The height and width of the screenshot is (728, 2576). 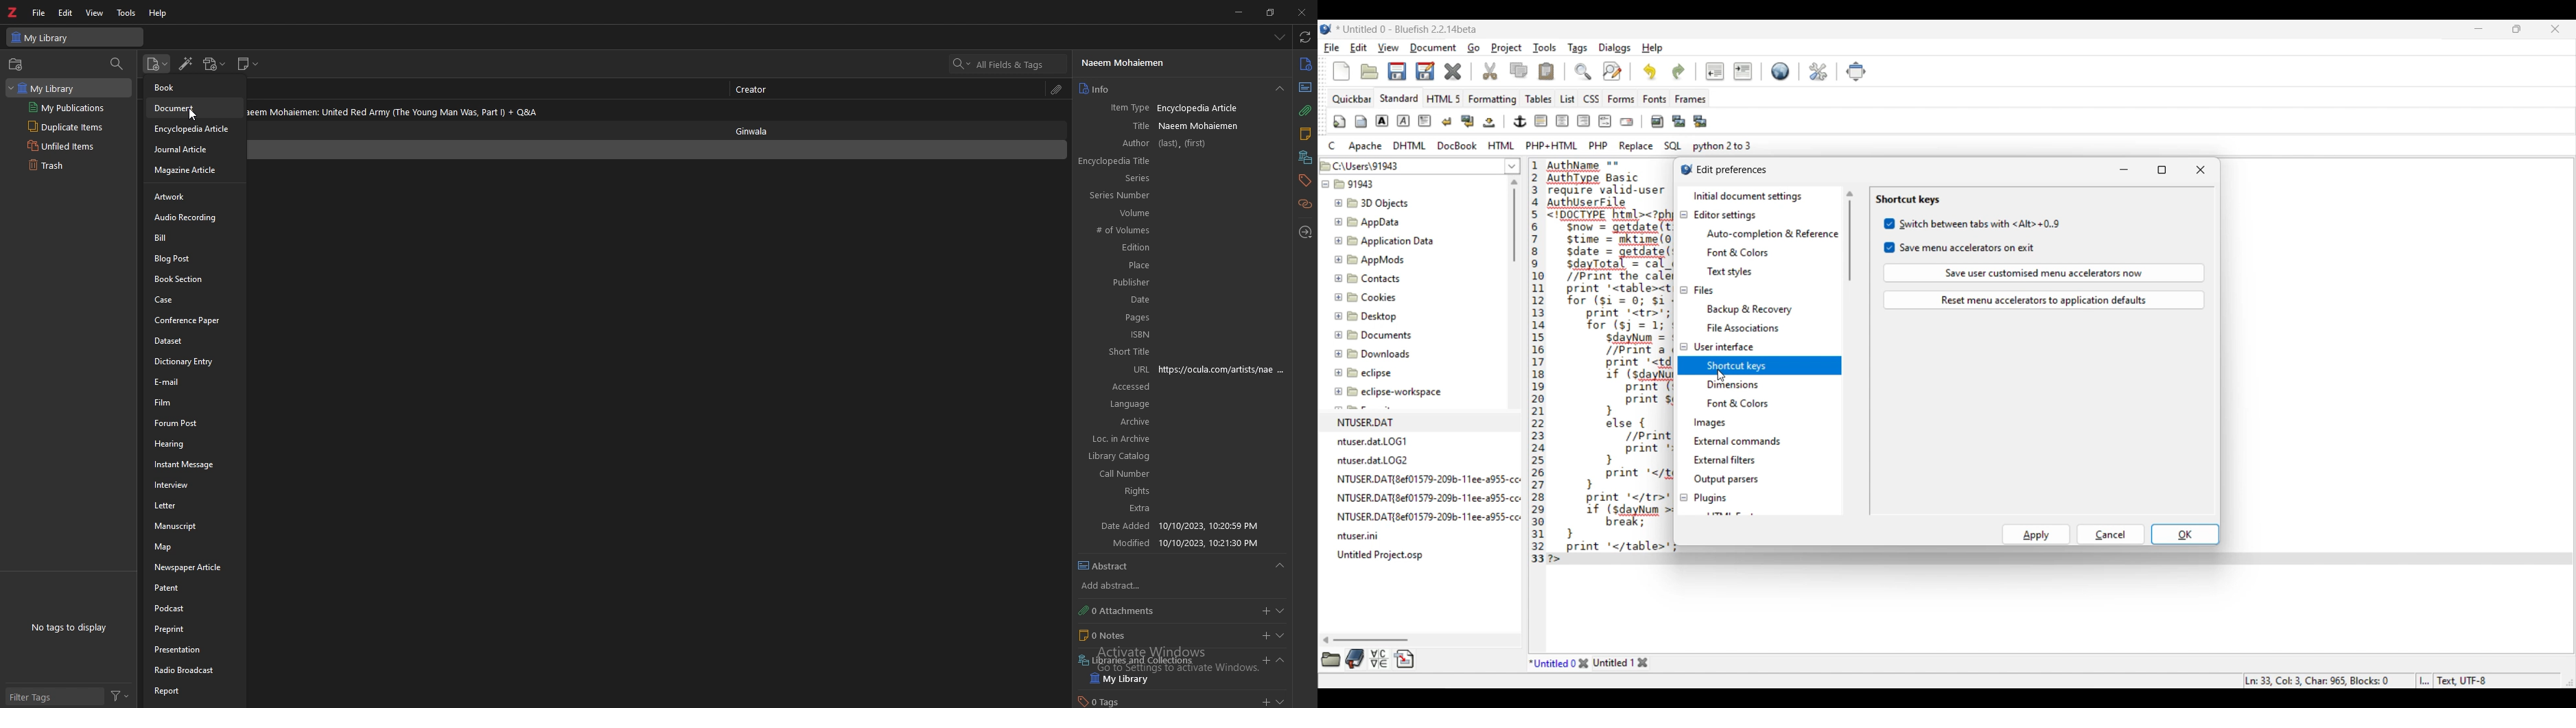 What do you see at coordinates (1725, 215) in the screenshot?
I see `Editor settings` at bounding box center [1725, 215].